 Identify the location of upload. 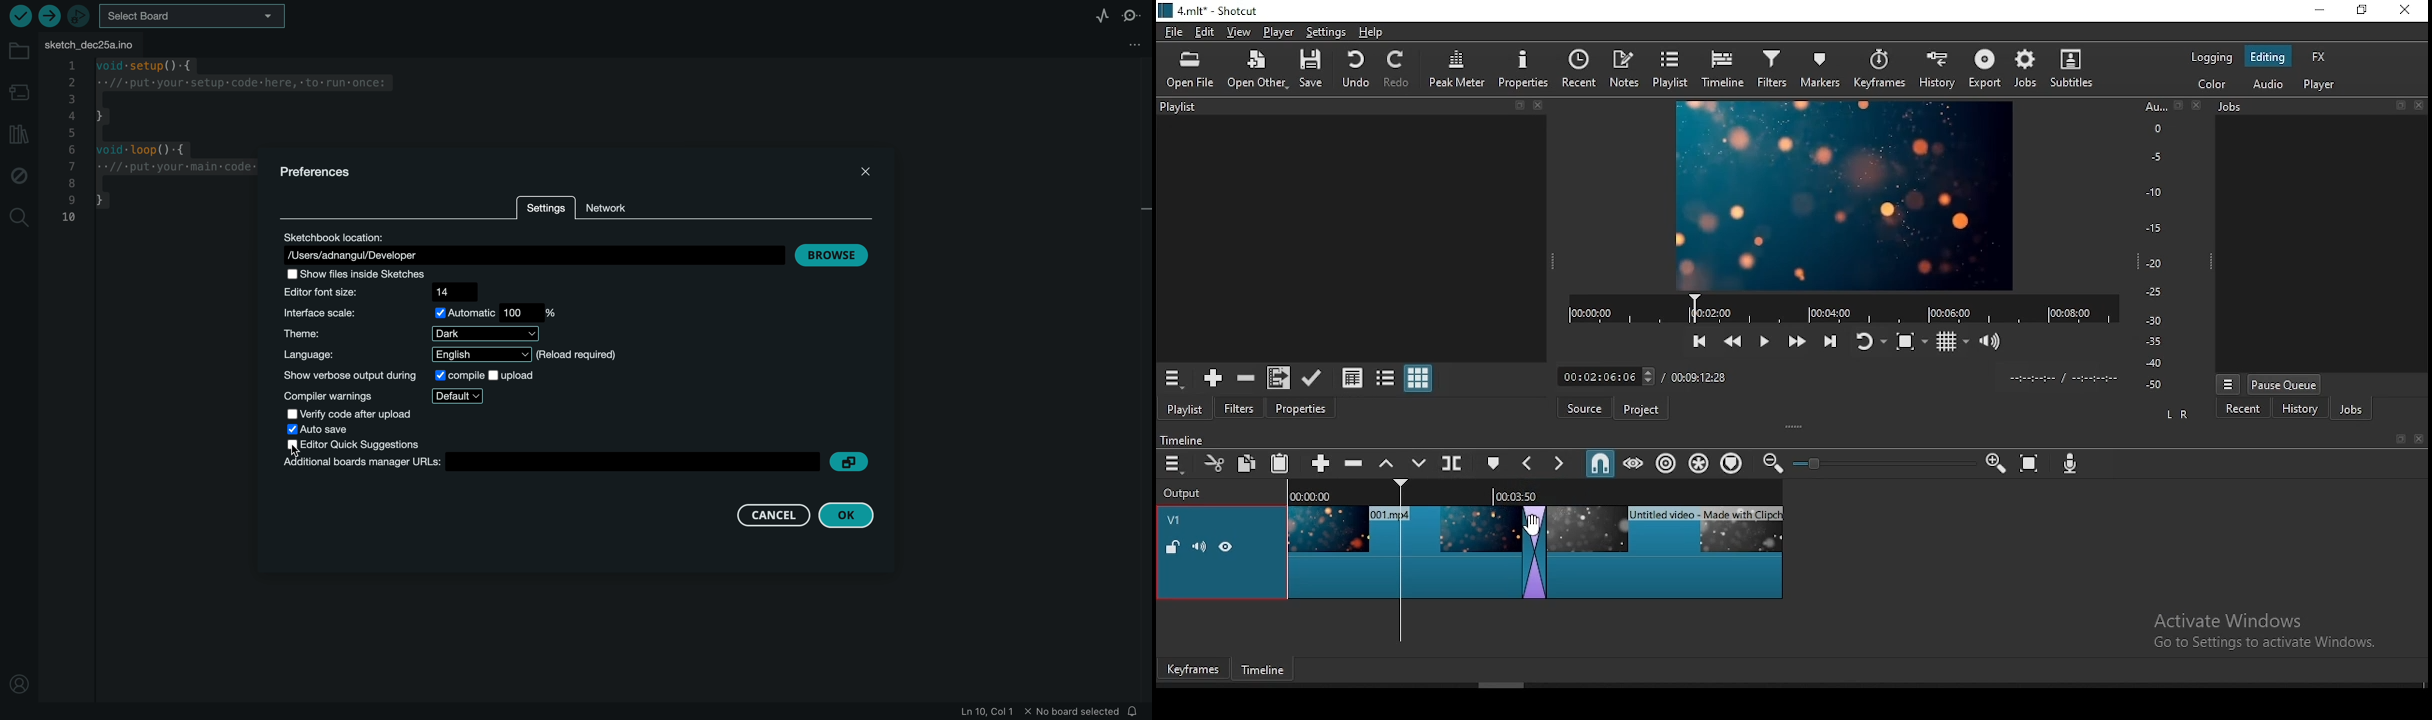
(49, 16).